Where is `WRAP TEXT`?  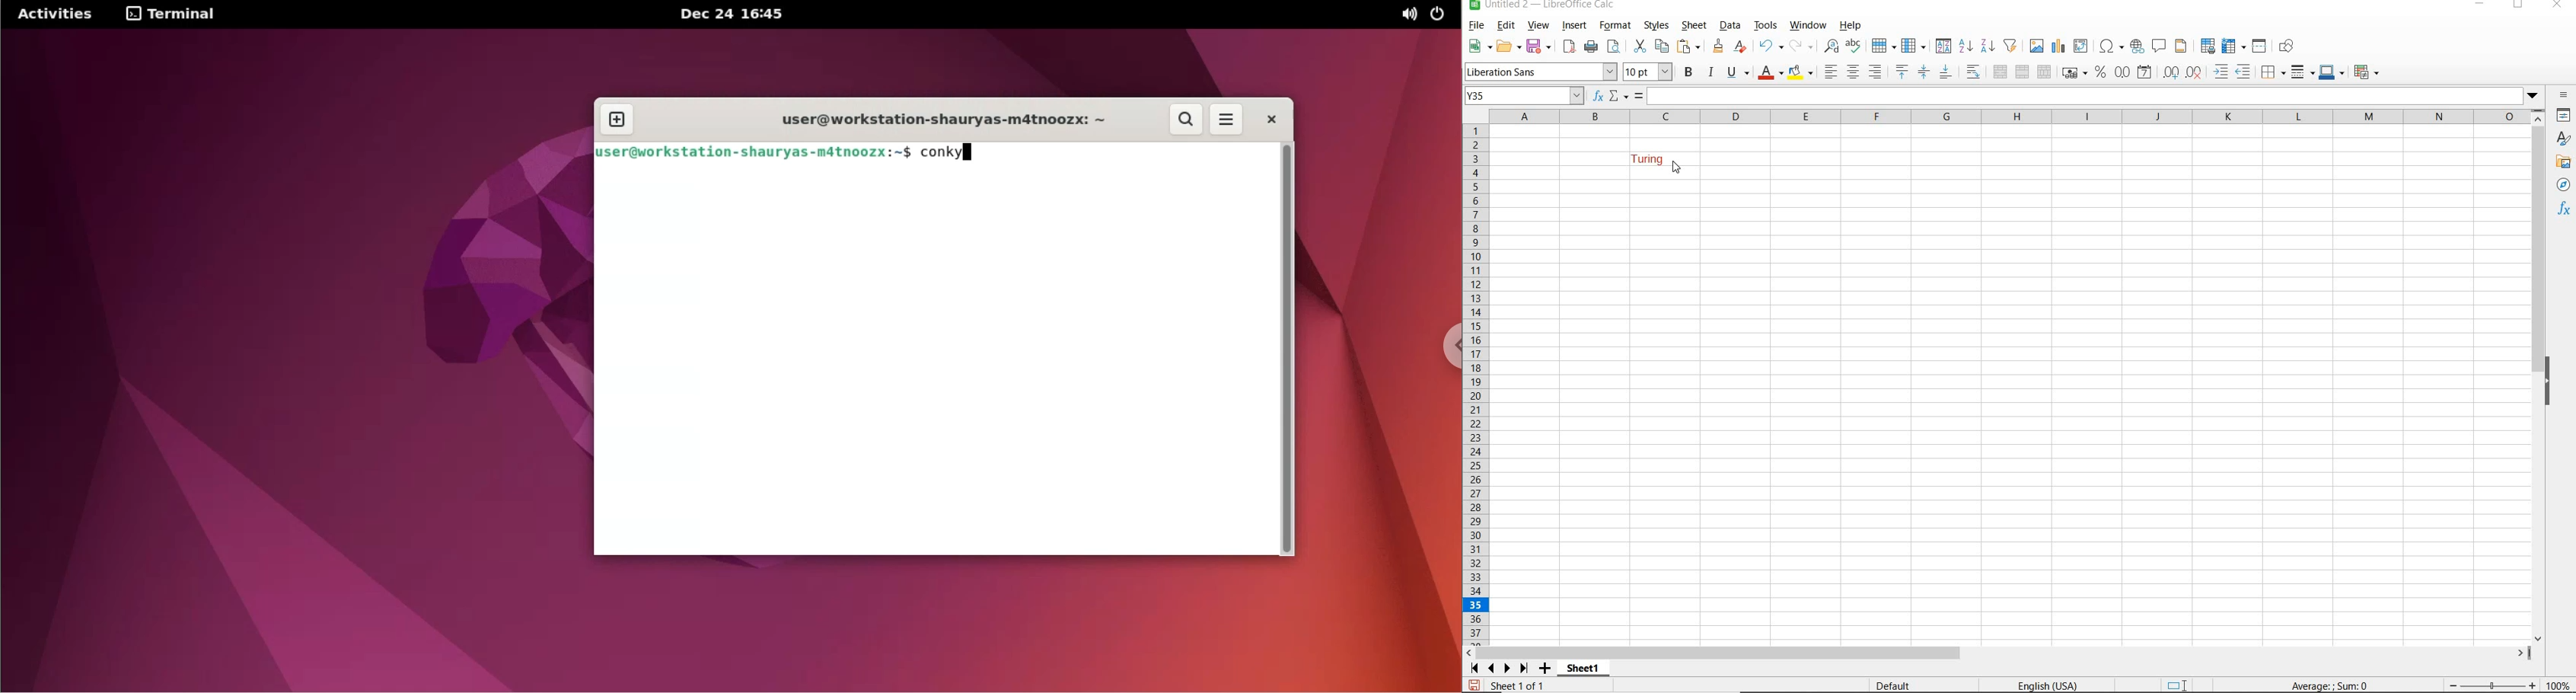
WRAP TEXT is located at coordinates (1974, 73).